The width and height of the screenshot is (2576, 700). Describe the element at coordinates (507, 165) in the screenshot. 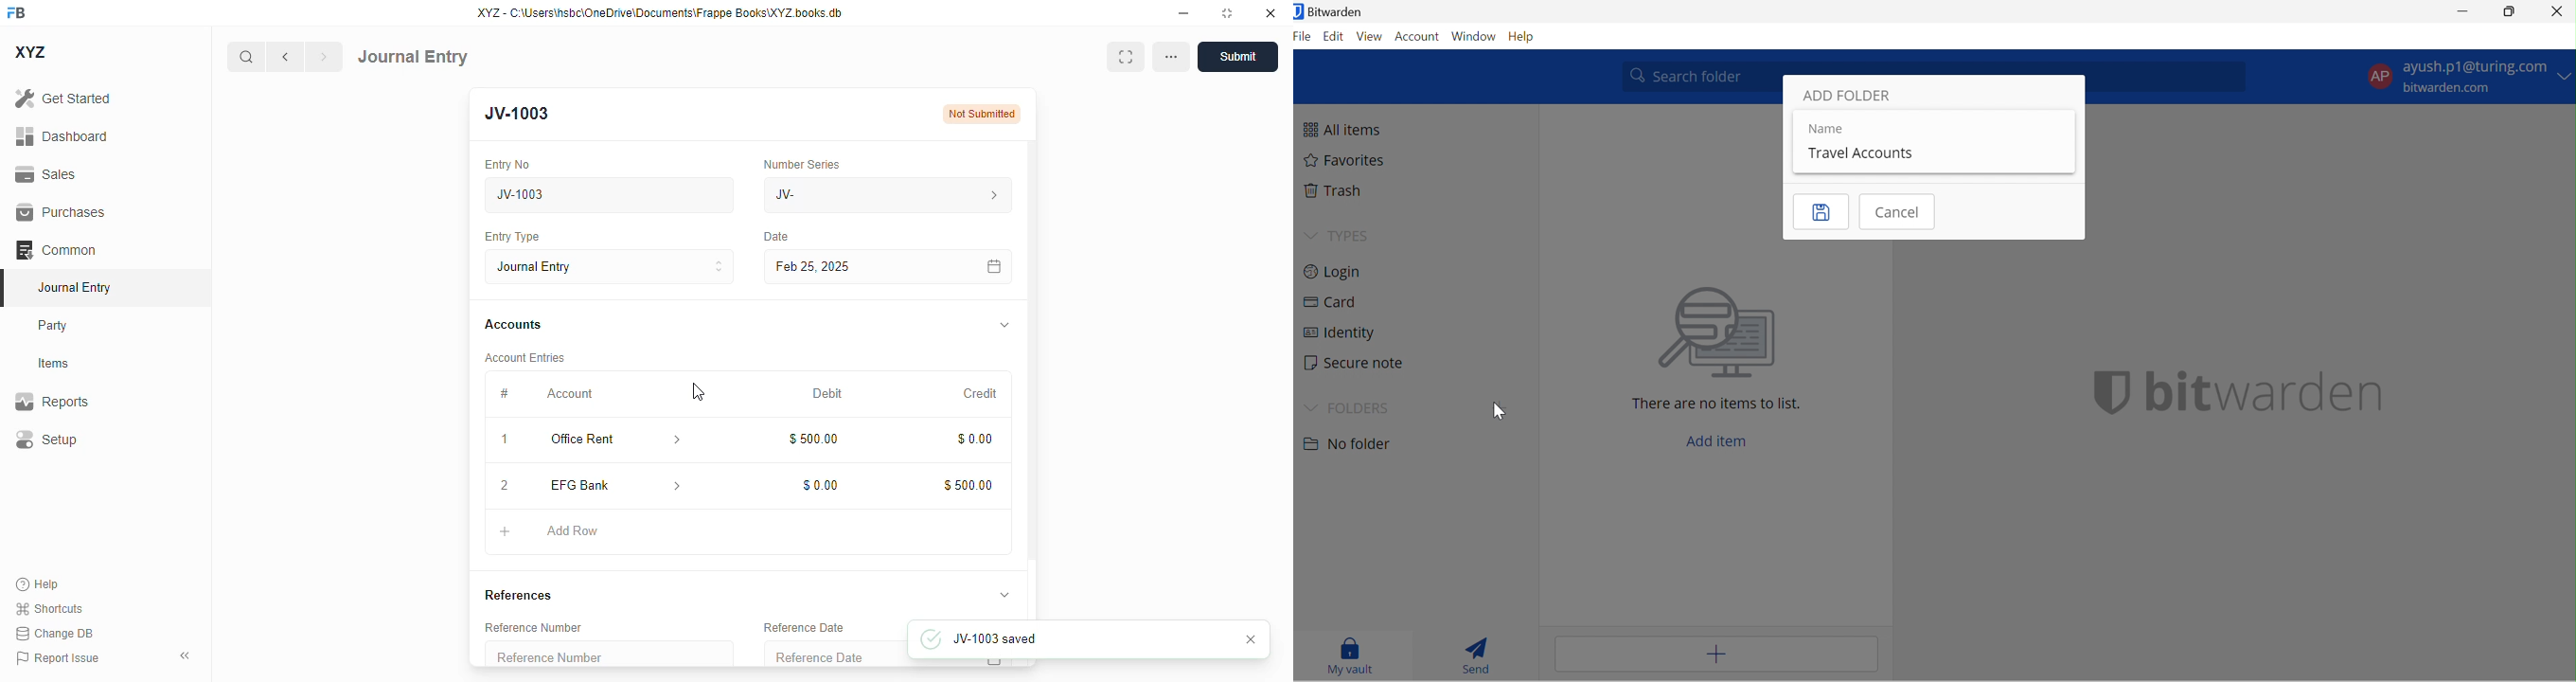

I see `entry no` at that location.